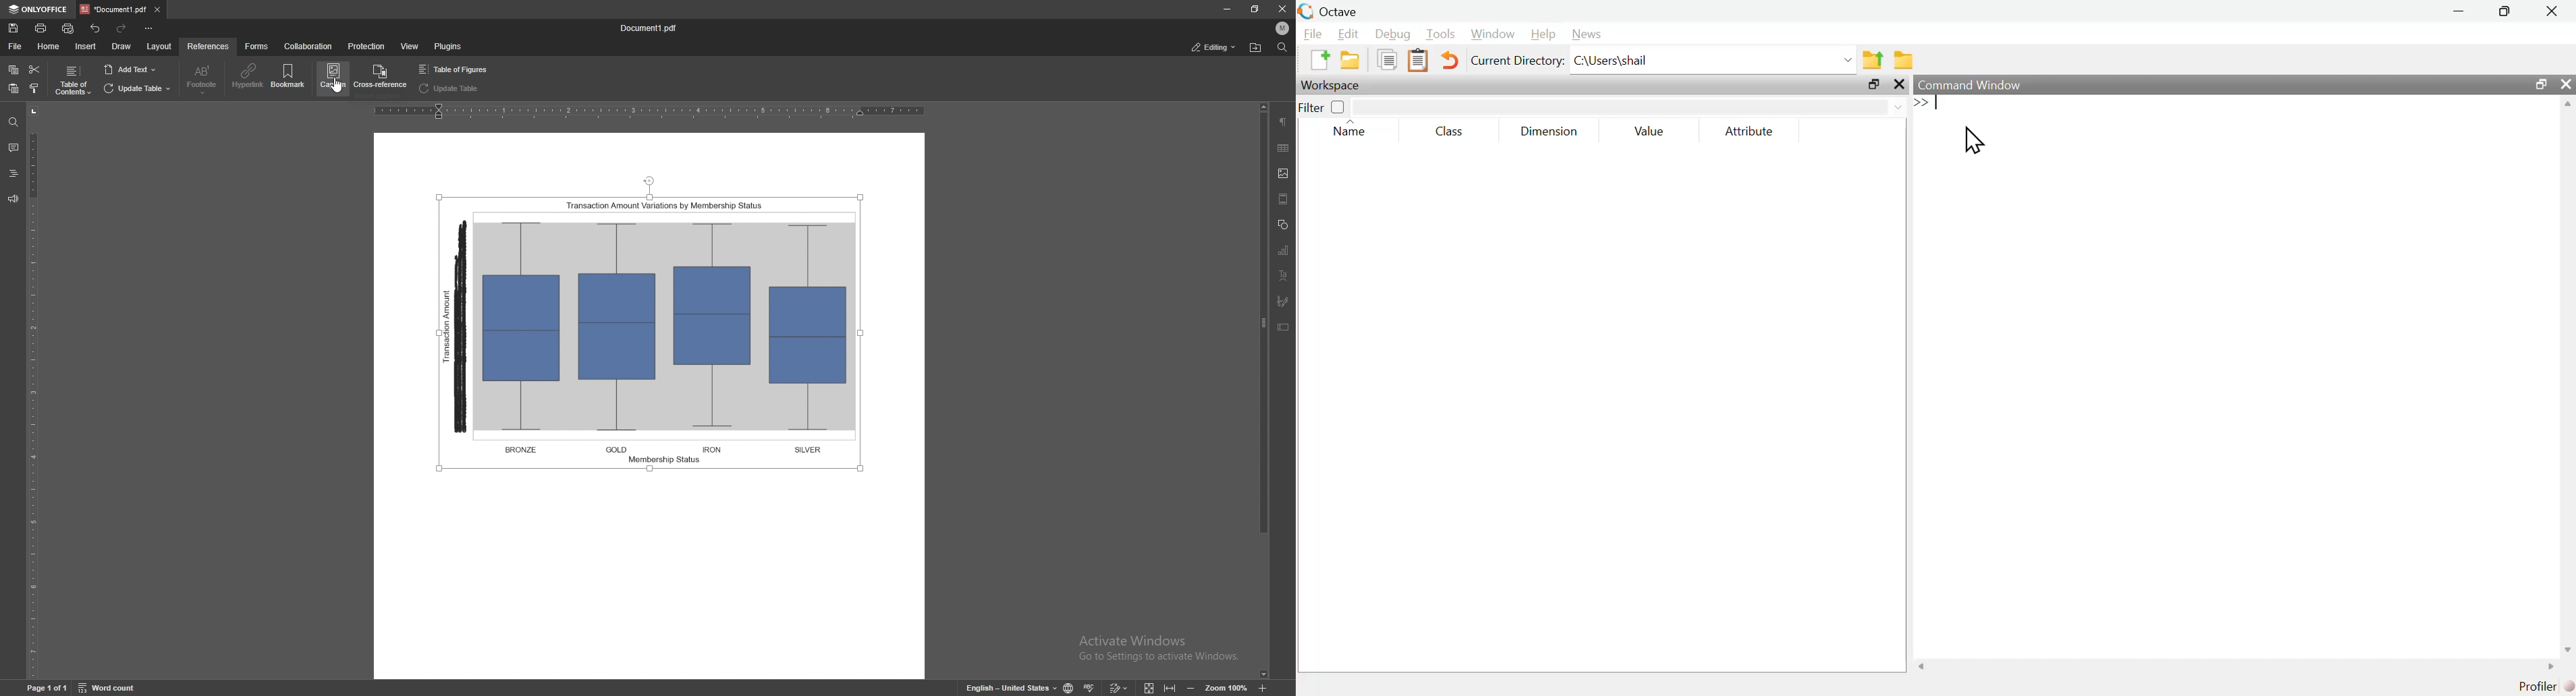  What do you see at coordinates (1261, 390) in the screenshot?
I see `scroll bar` at bounding box center [1261, 390].